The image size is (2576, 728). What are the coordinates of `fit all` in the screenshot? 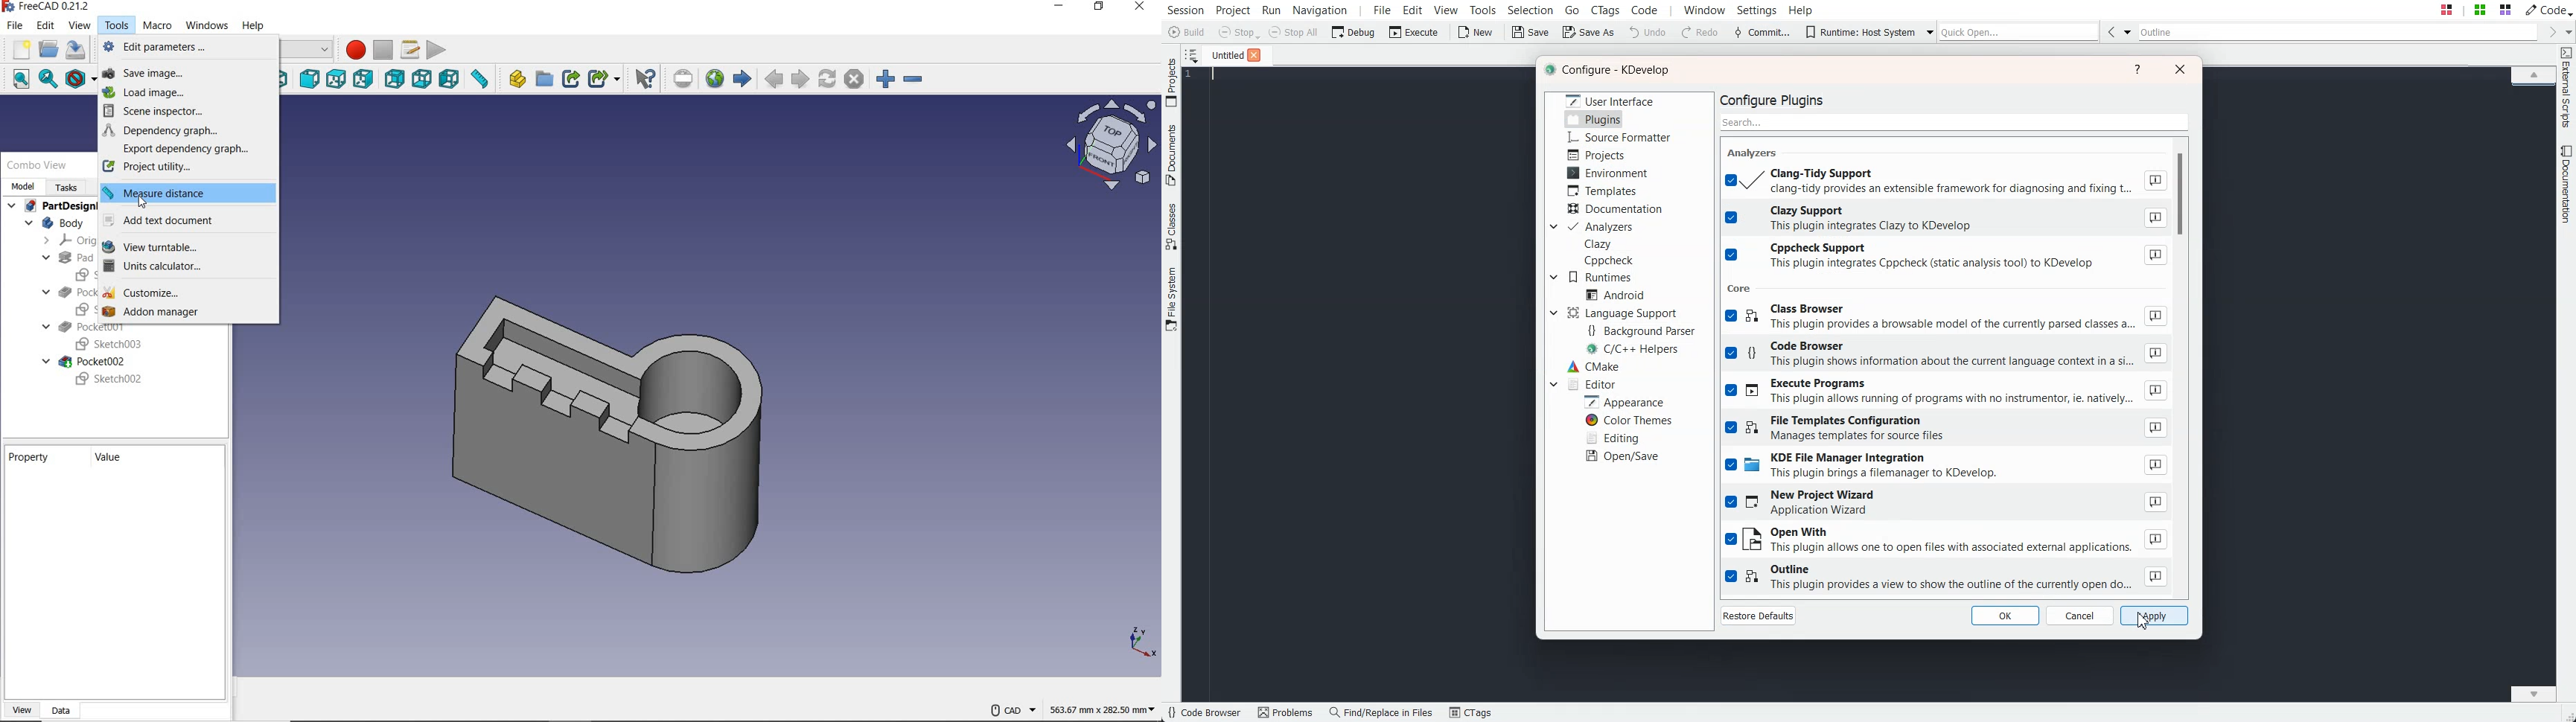 It's located at (15, 80).